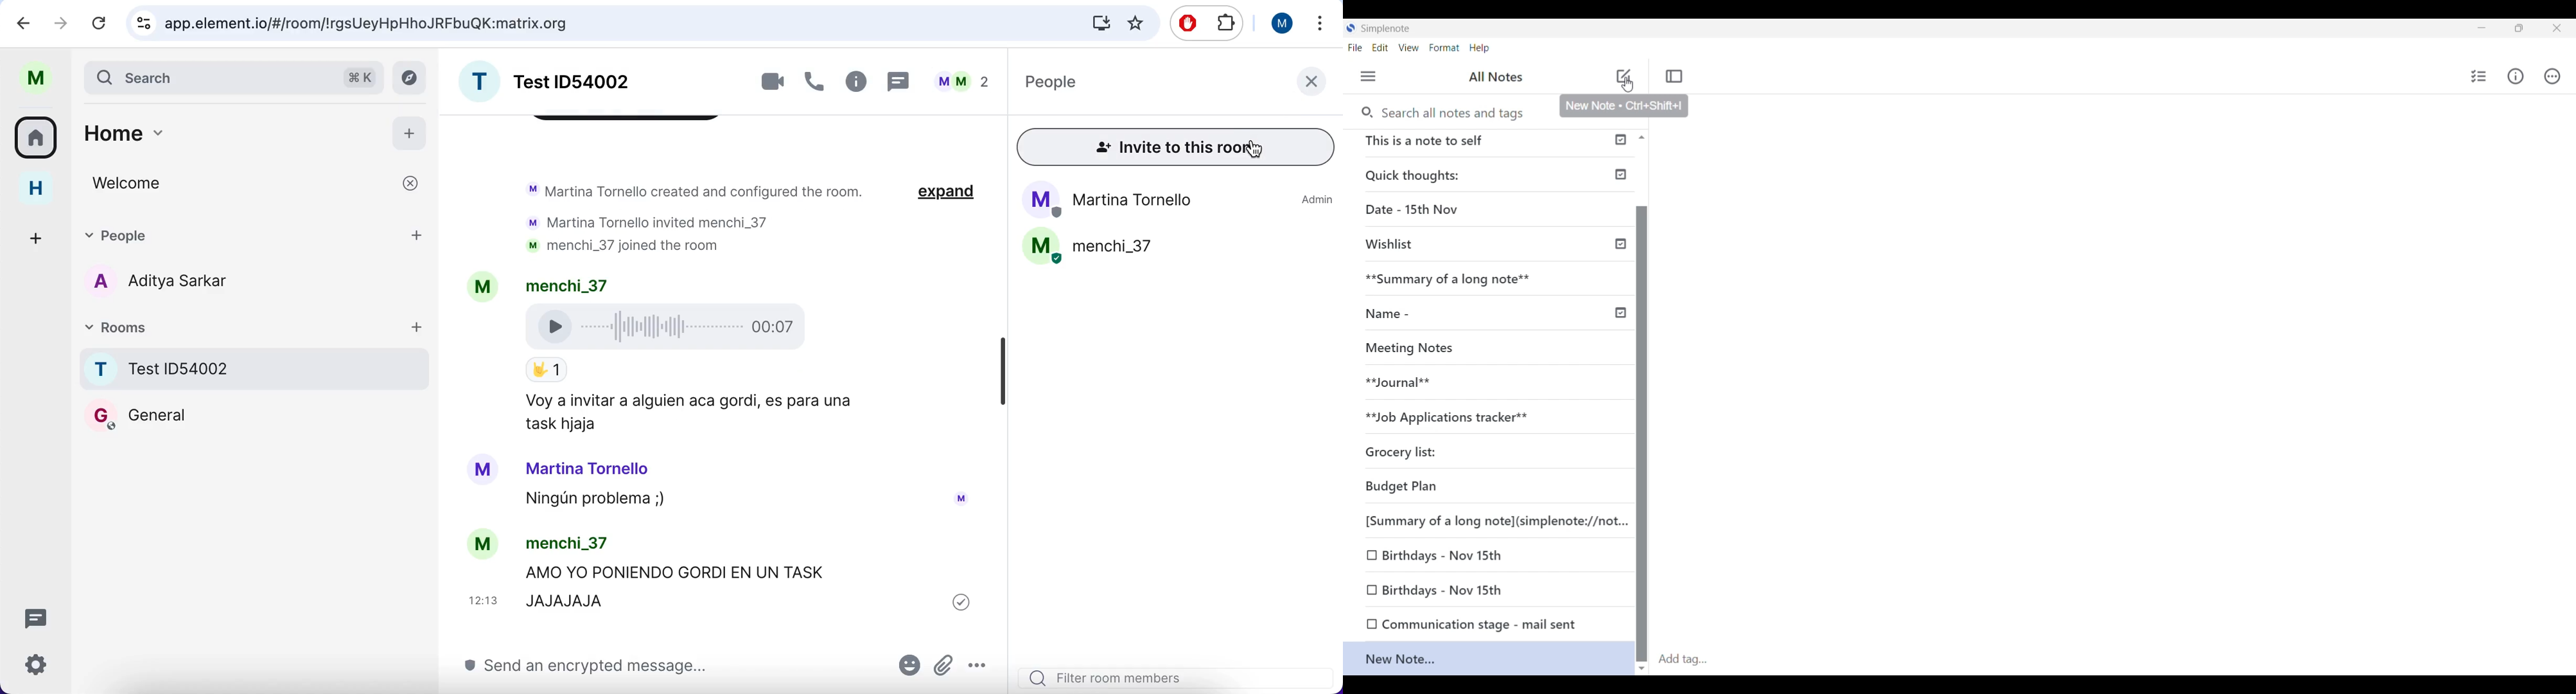 This screenshot has height=700, width=2576. Describe the element at coordinates (262, 183) in the screenshot. I see `welcome` at that location.